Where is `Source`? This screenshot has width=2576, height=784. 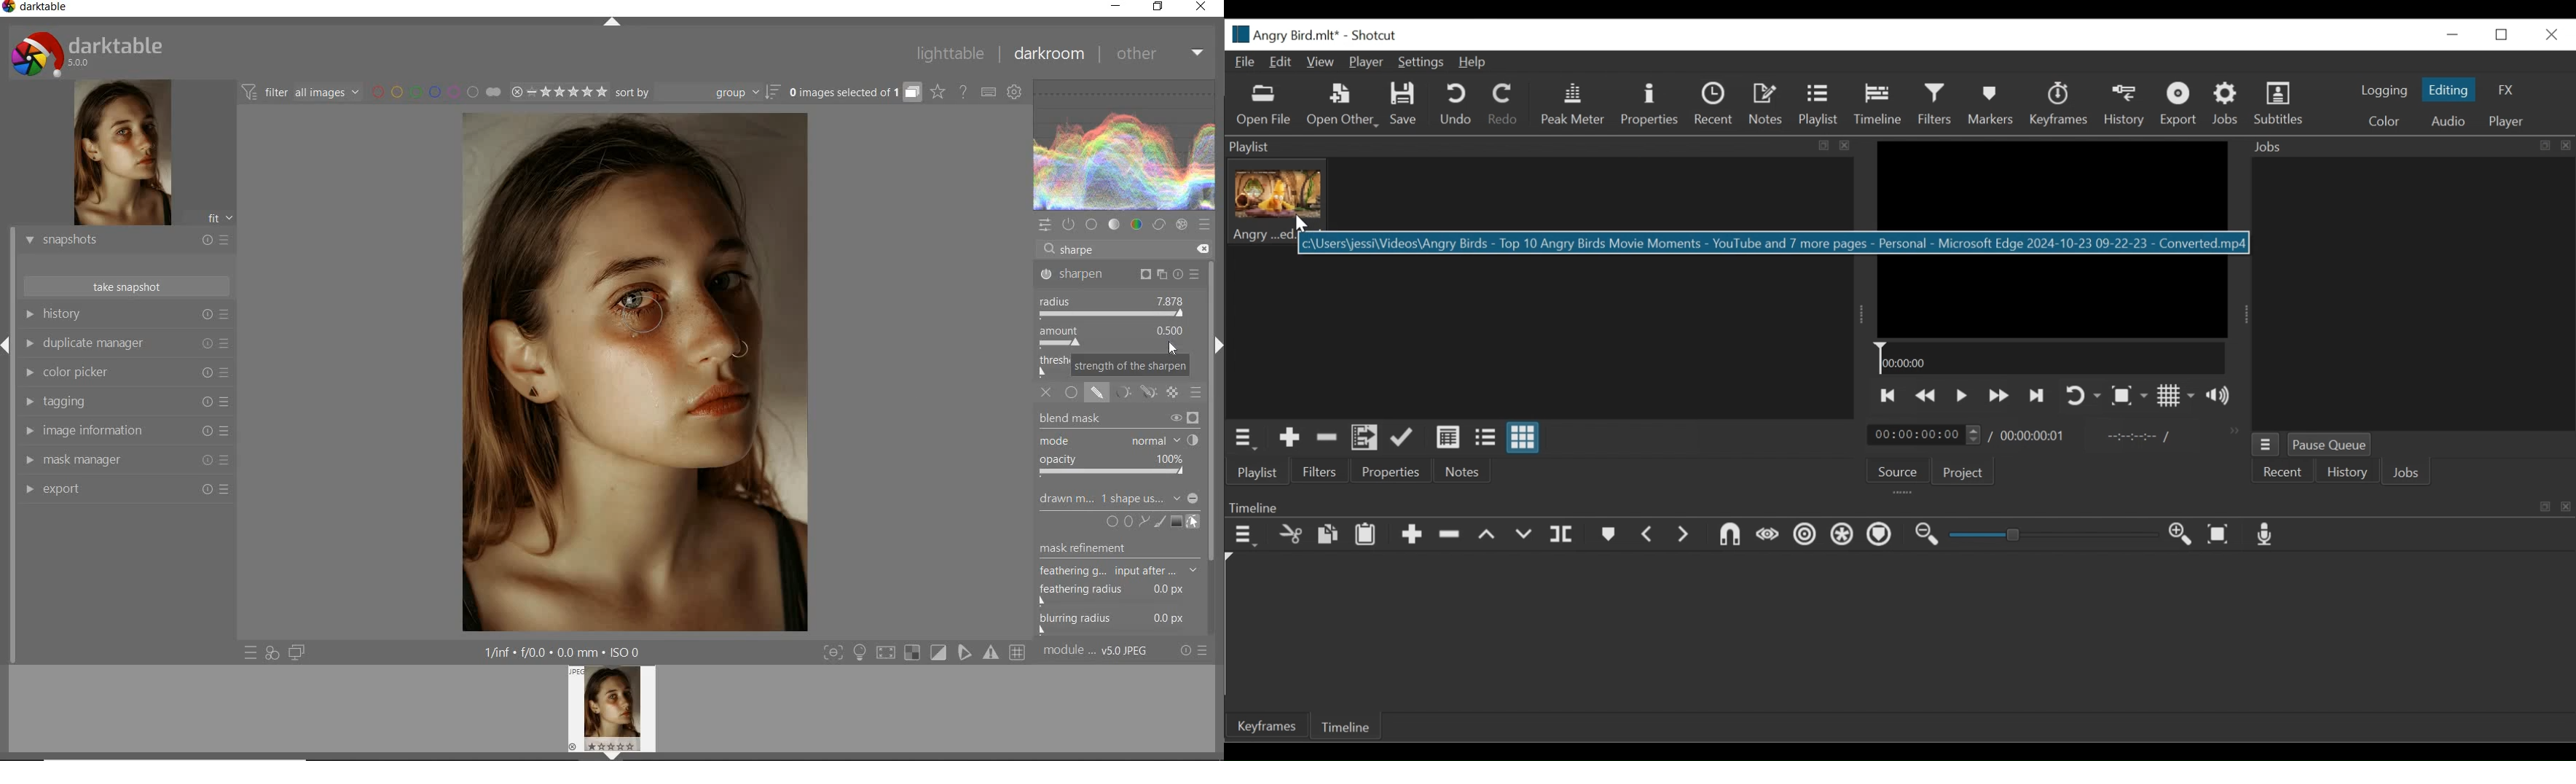
Source is located at coordinates (1898, 471).